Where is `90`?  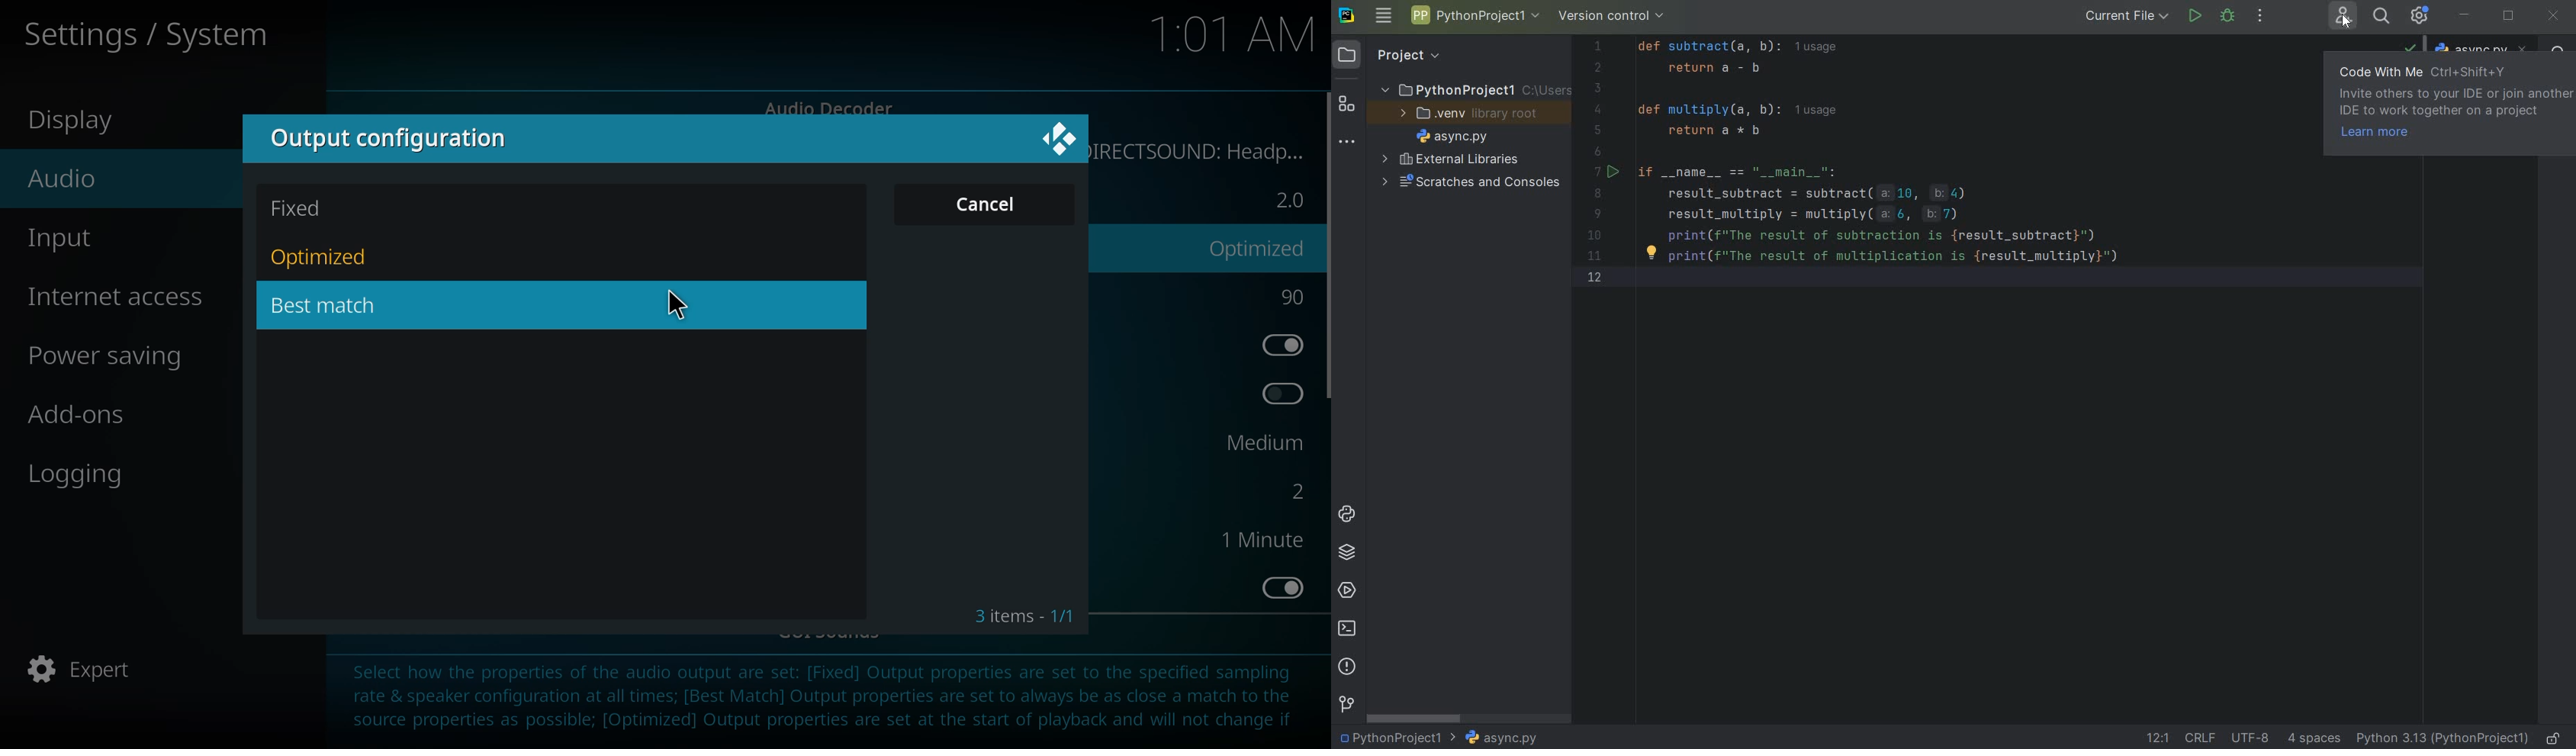 90 is located at coordinates (1292, 296).